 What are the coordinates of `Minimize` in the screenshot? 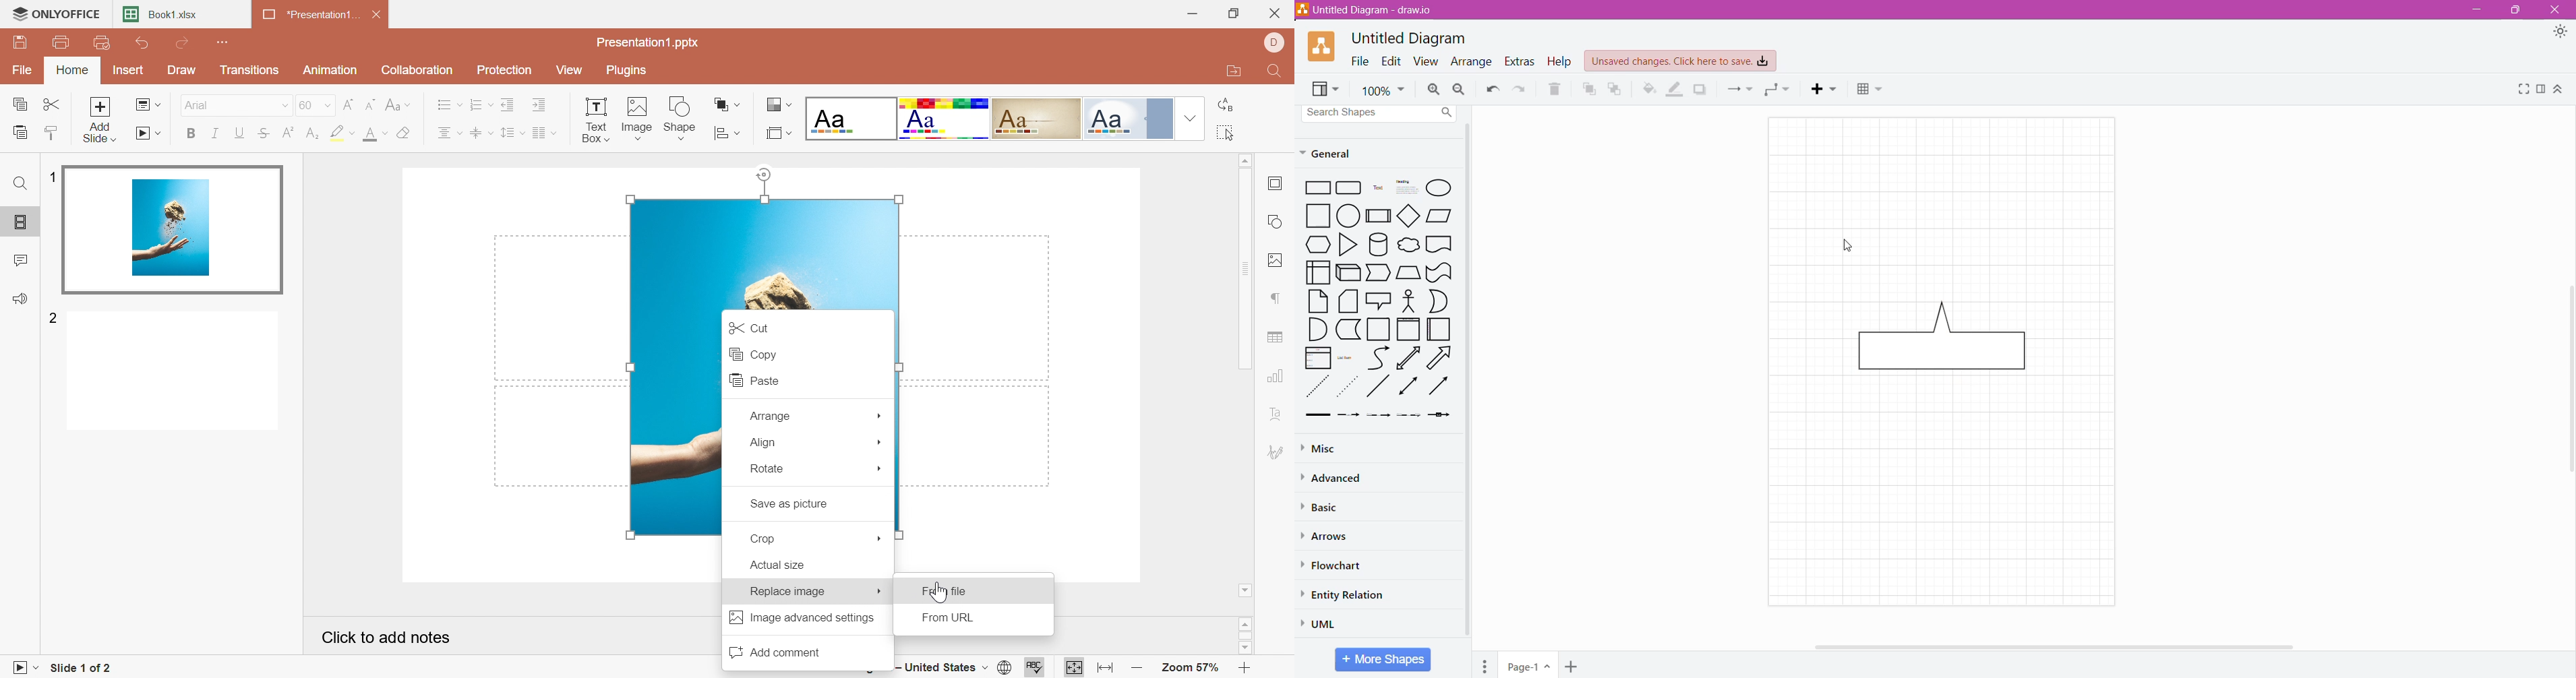 It's located at (2475, 10).